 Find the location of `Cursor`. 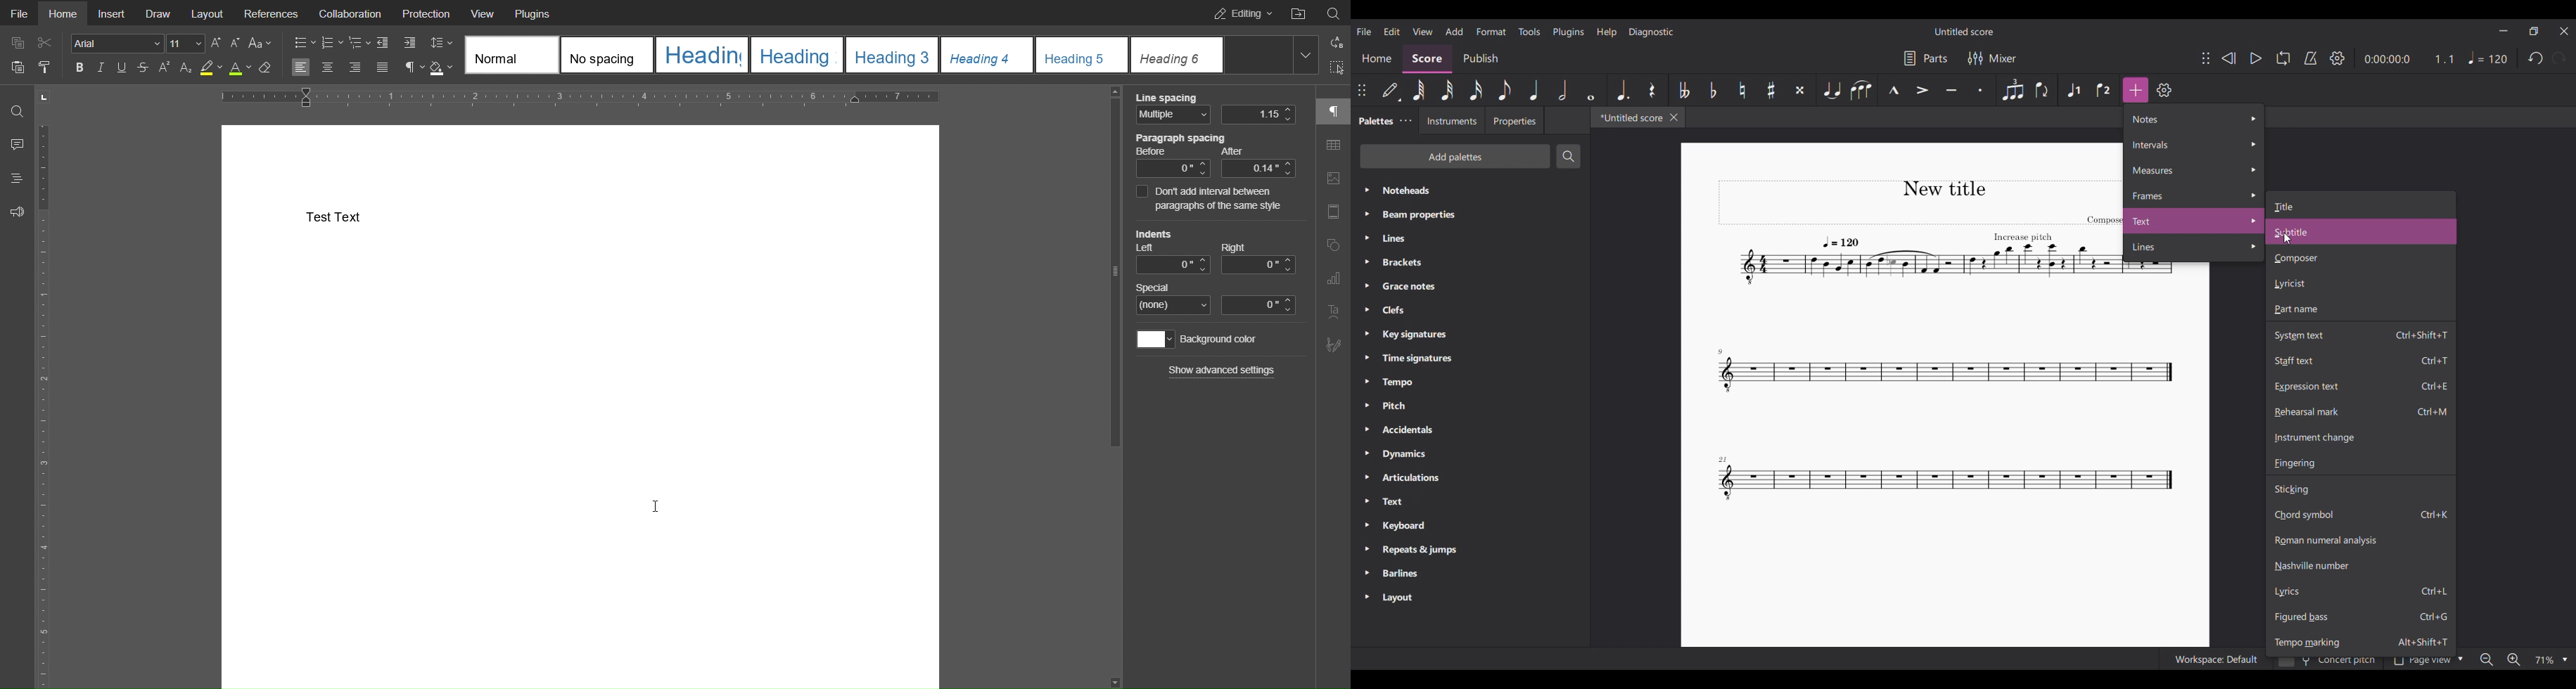

Cursor is located at coordinates (2288, 239).